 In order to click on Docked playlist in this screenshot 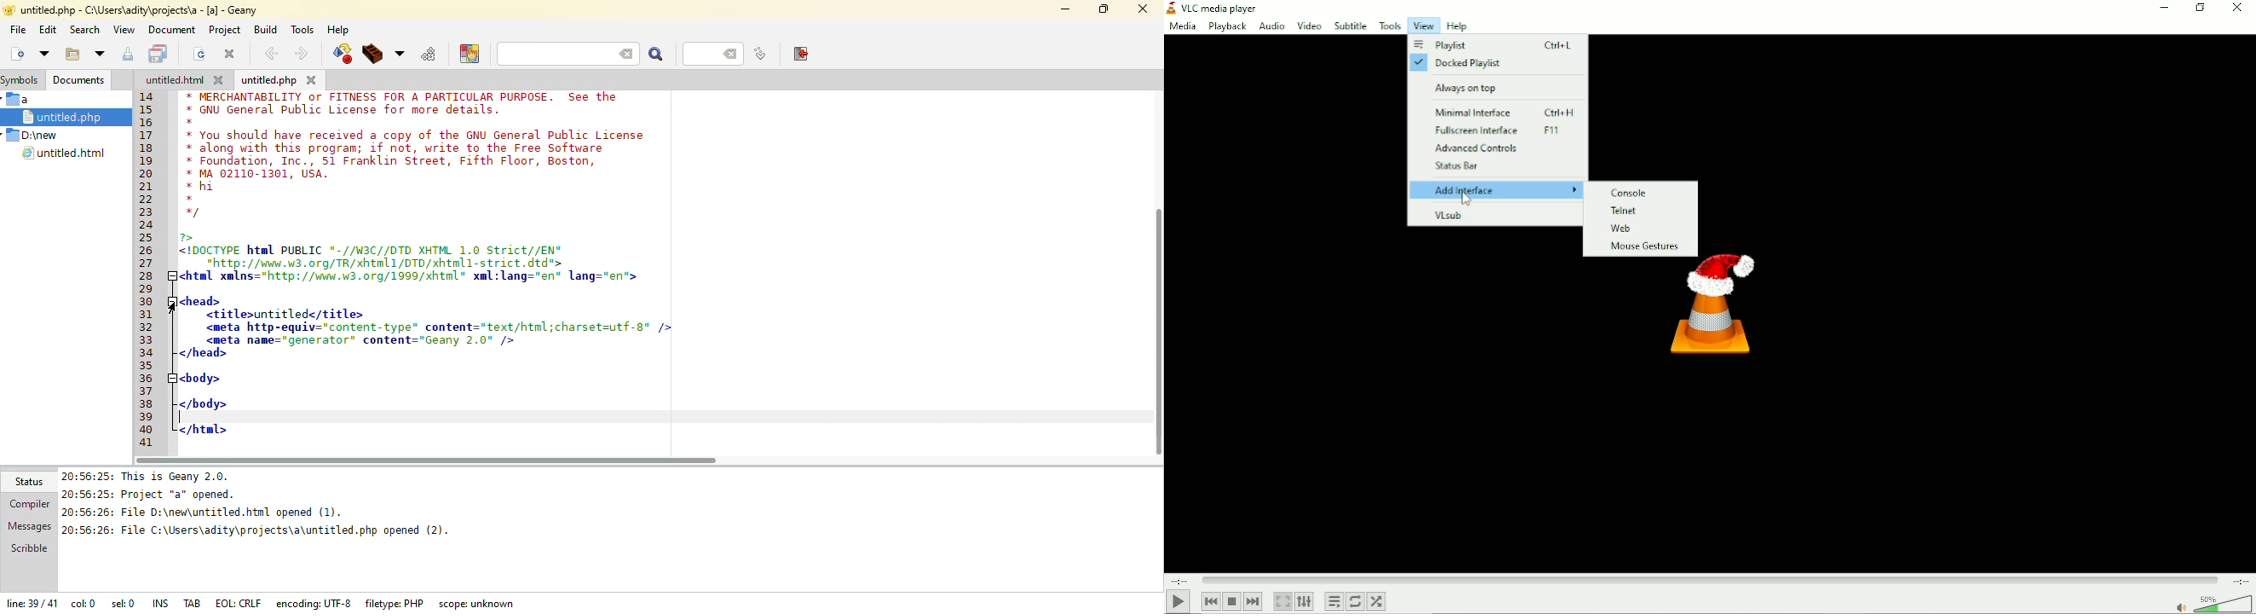, I will do `click(1493, 65)`.